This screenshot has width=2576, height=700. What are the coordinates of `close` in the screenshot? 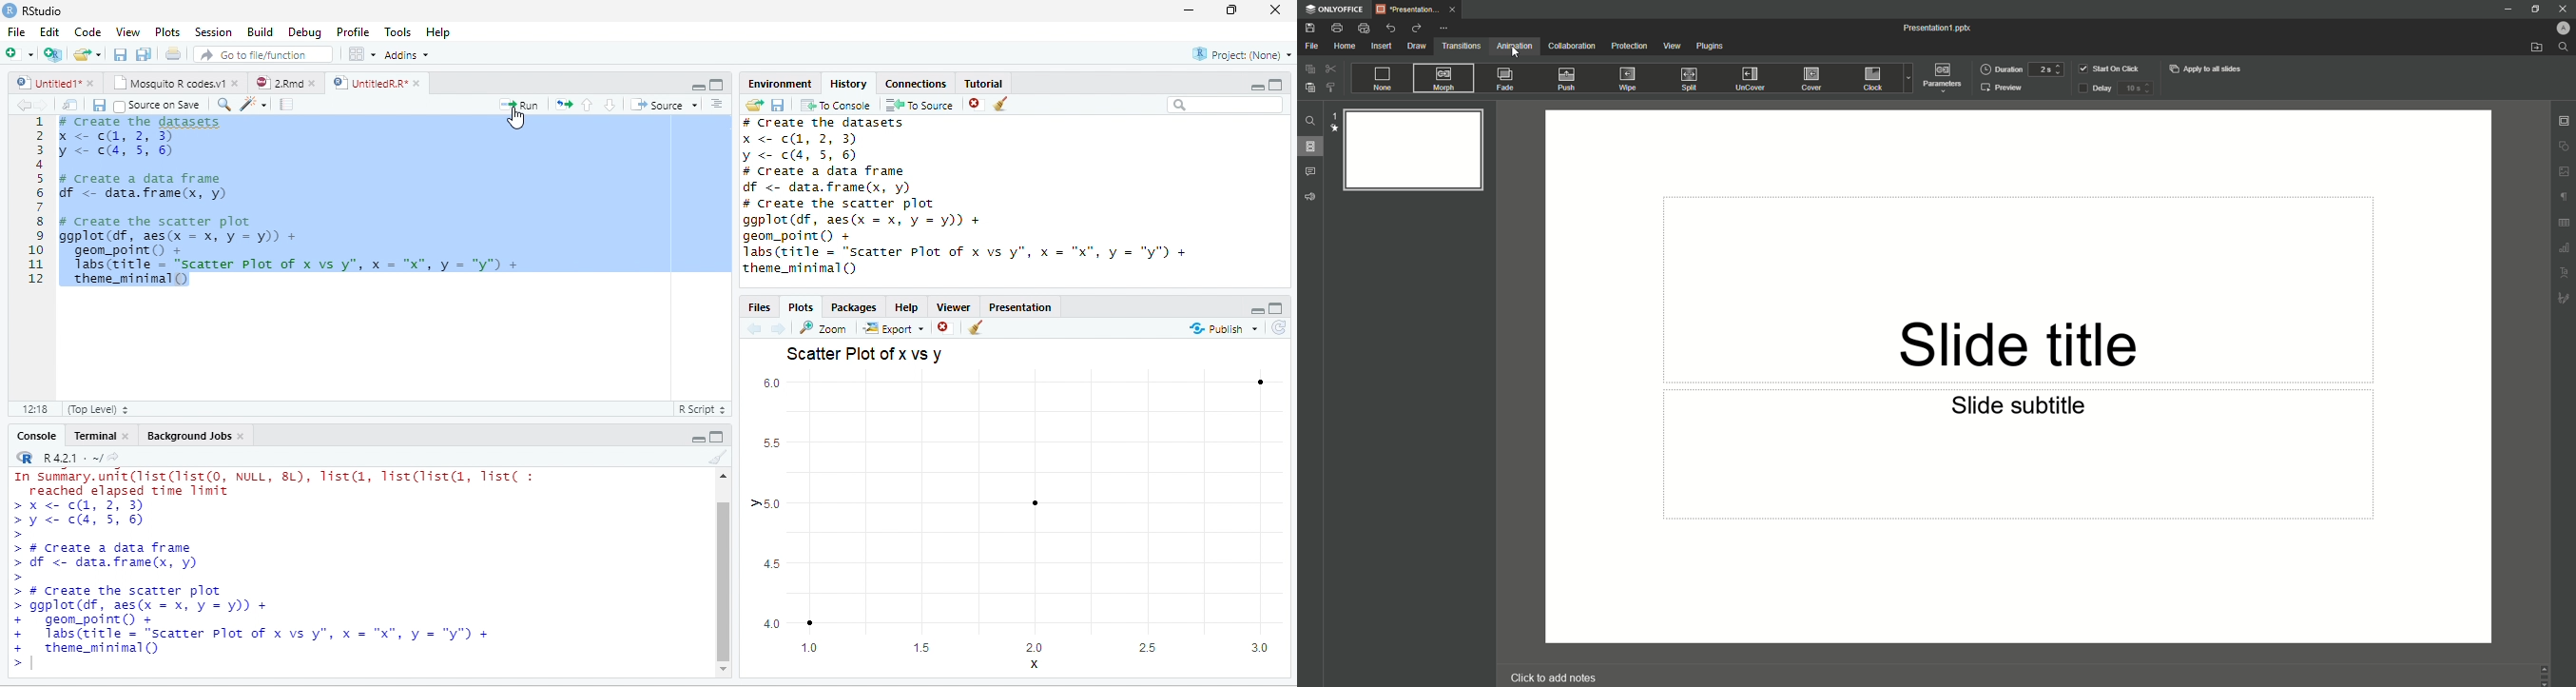 It's located at (1274, 10).